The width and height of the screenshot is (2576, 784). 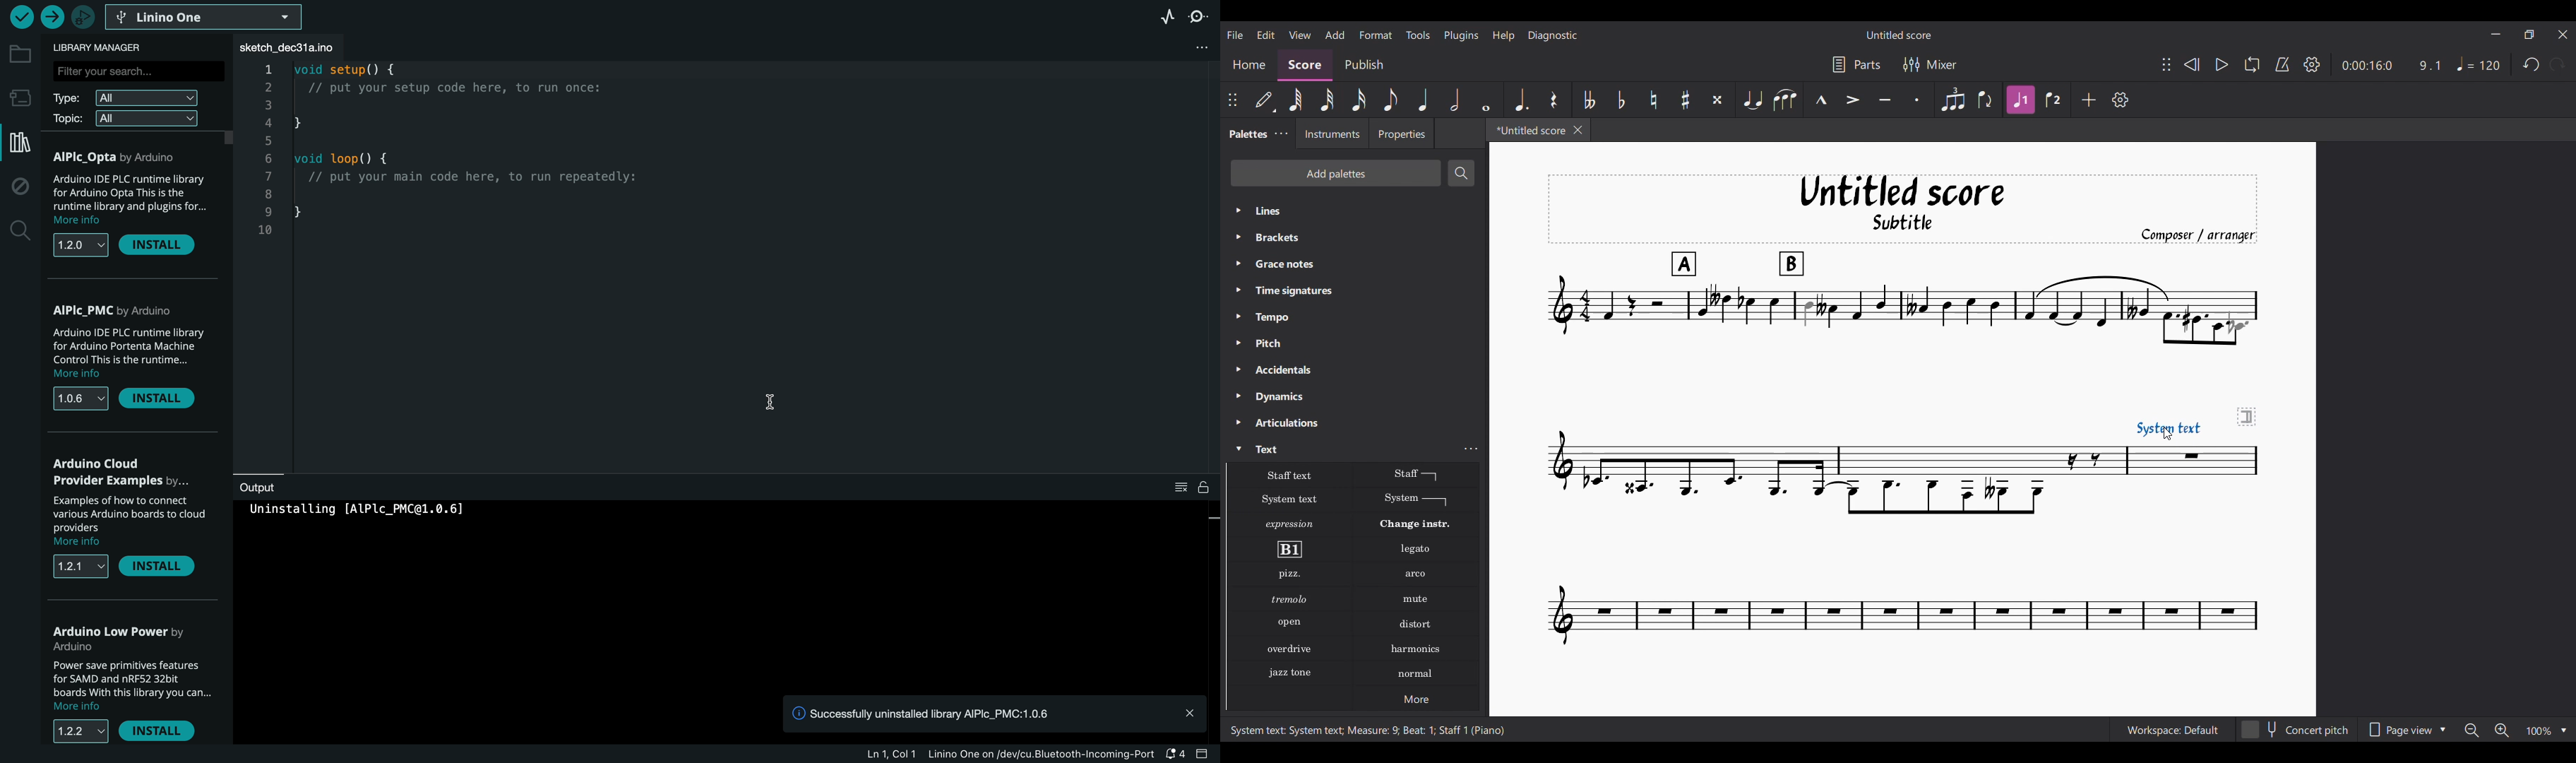 I want to click on Accent, so click(x=1853, y=100).